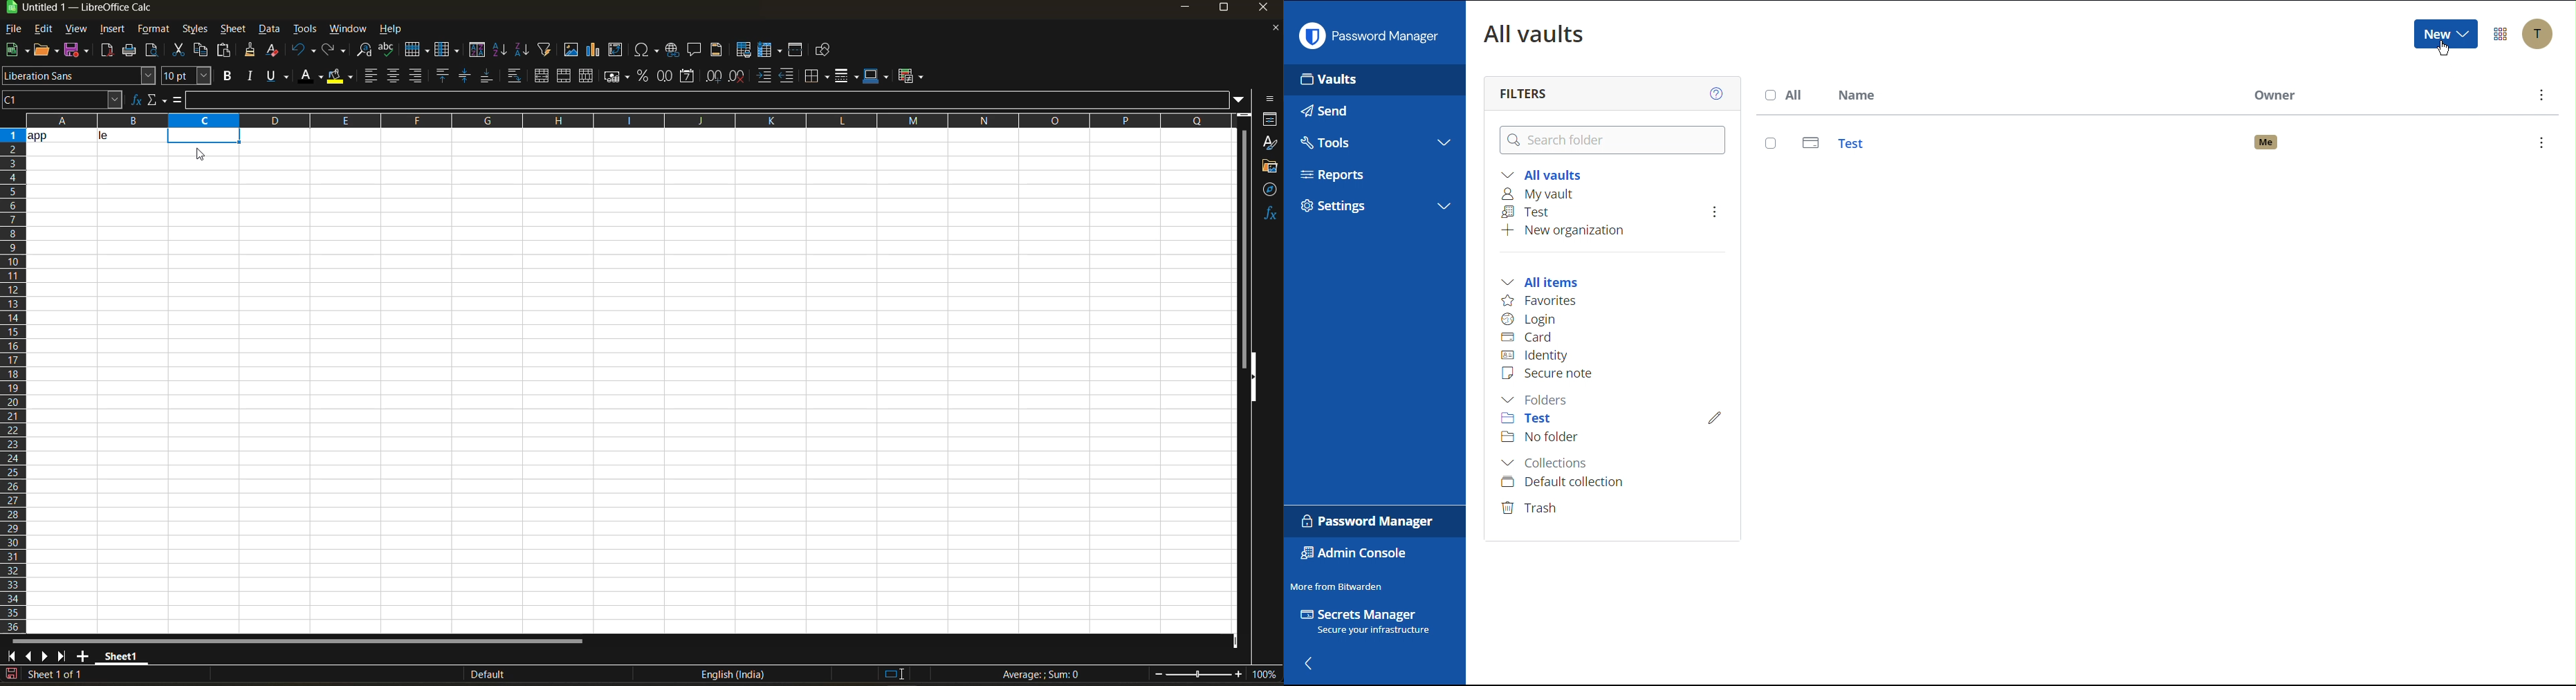 This screenshot has height=700, width=2576. What do you see at coordinates (1269, 144) in the screenshot?
I see `styles` at bounding box center [1269, 144].